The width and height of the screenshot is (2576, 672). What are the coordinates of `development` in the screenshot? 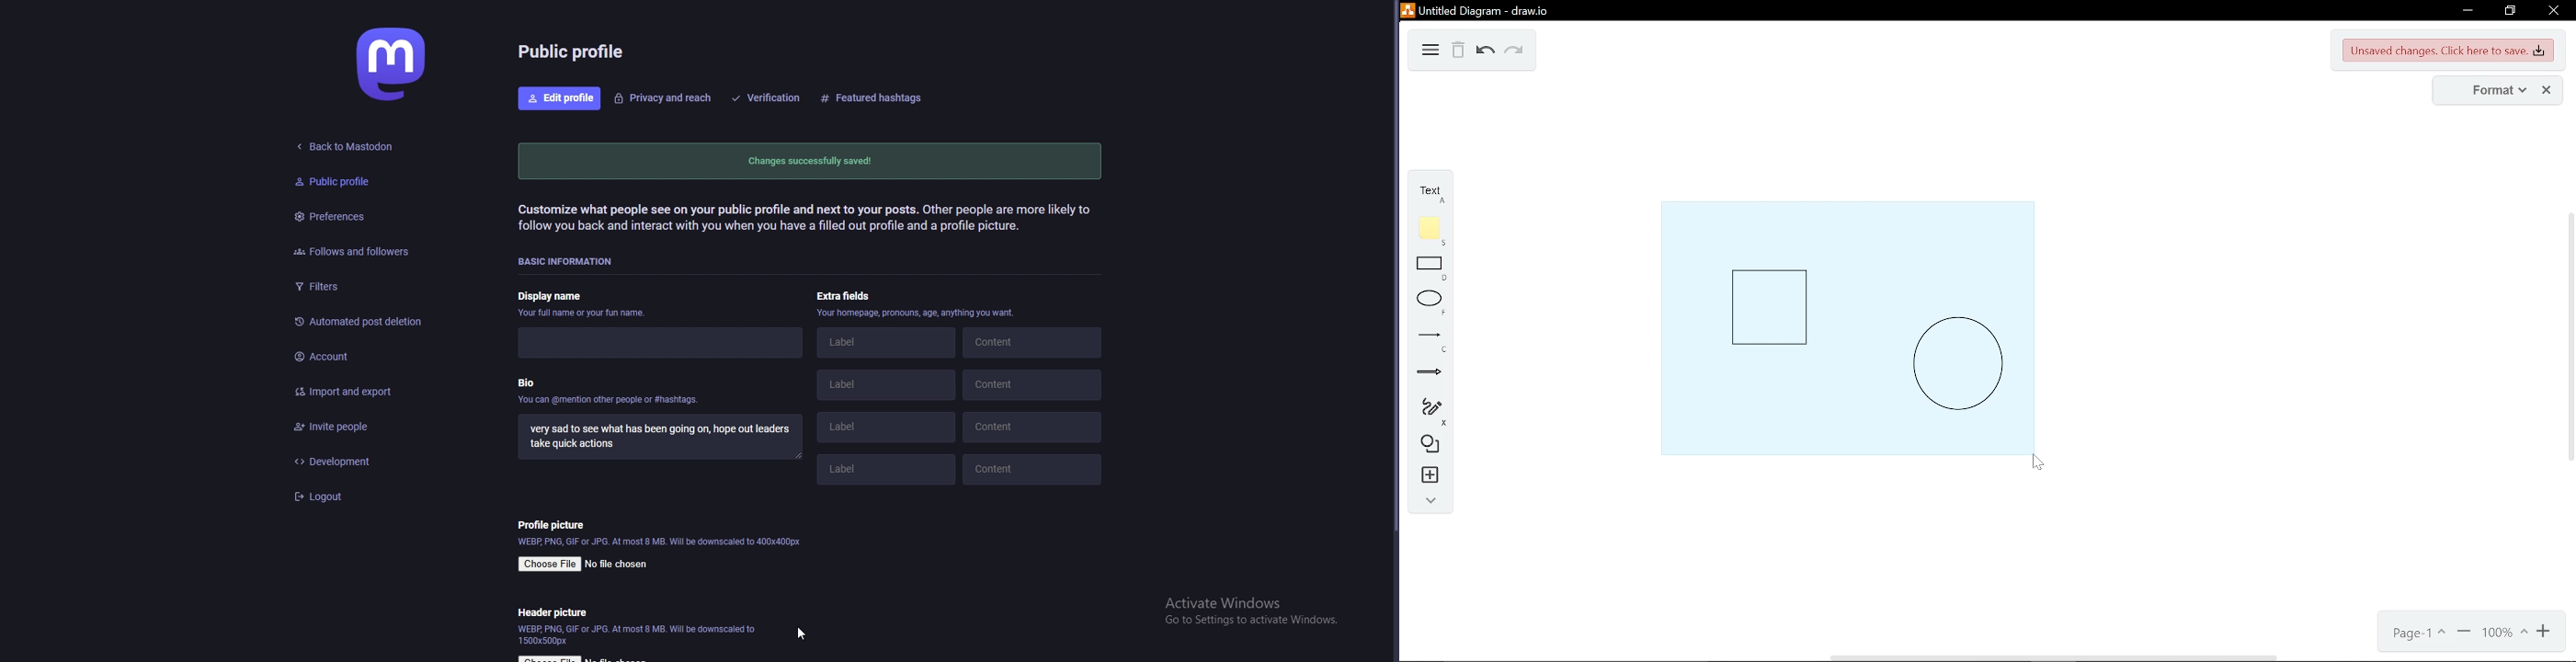 It's located at (362, 461).